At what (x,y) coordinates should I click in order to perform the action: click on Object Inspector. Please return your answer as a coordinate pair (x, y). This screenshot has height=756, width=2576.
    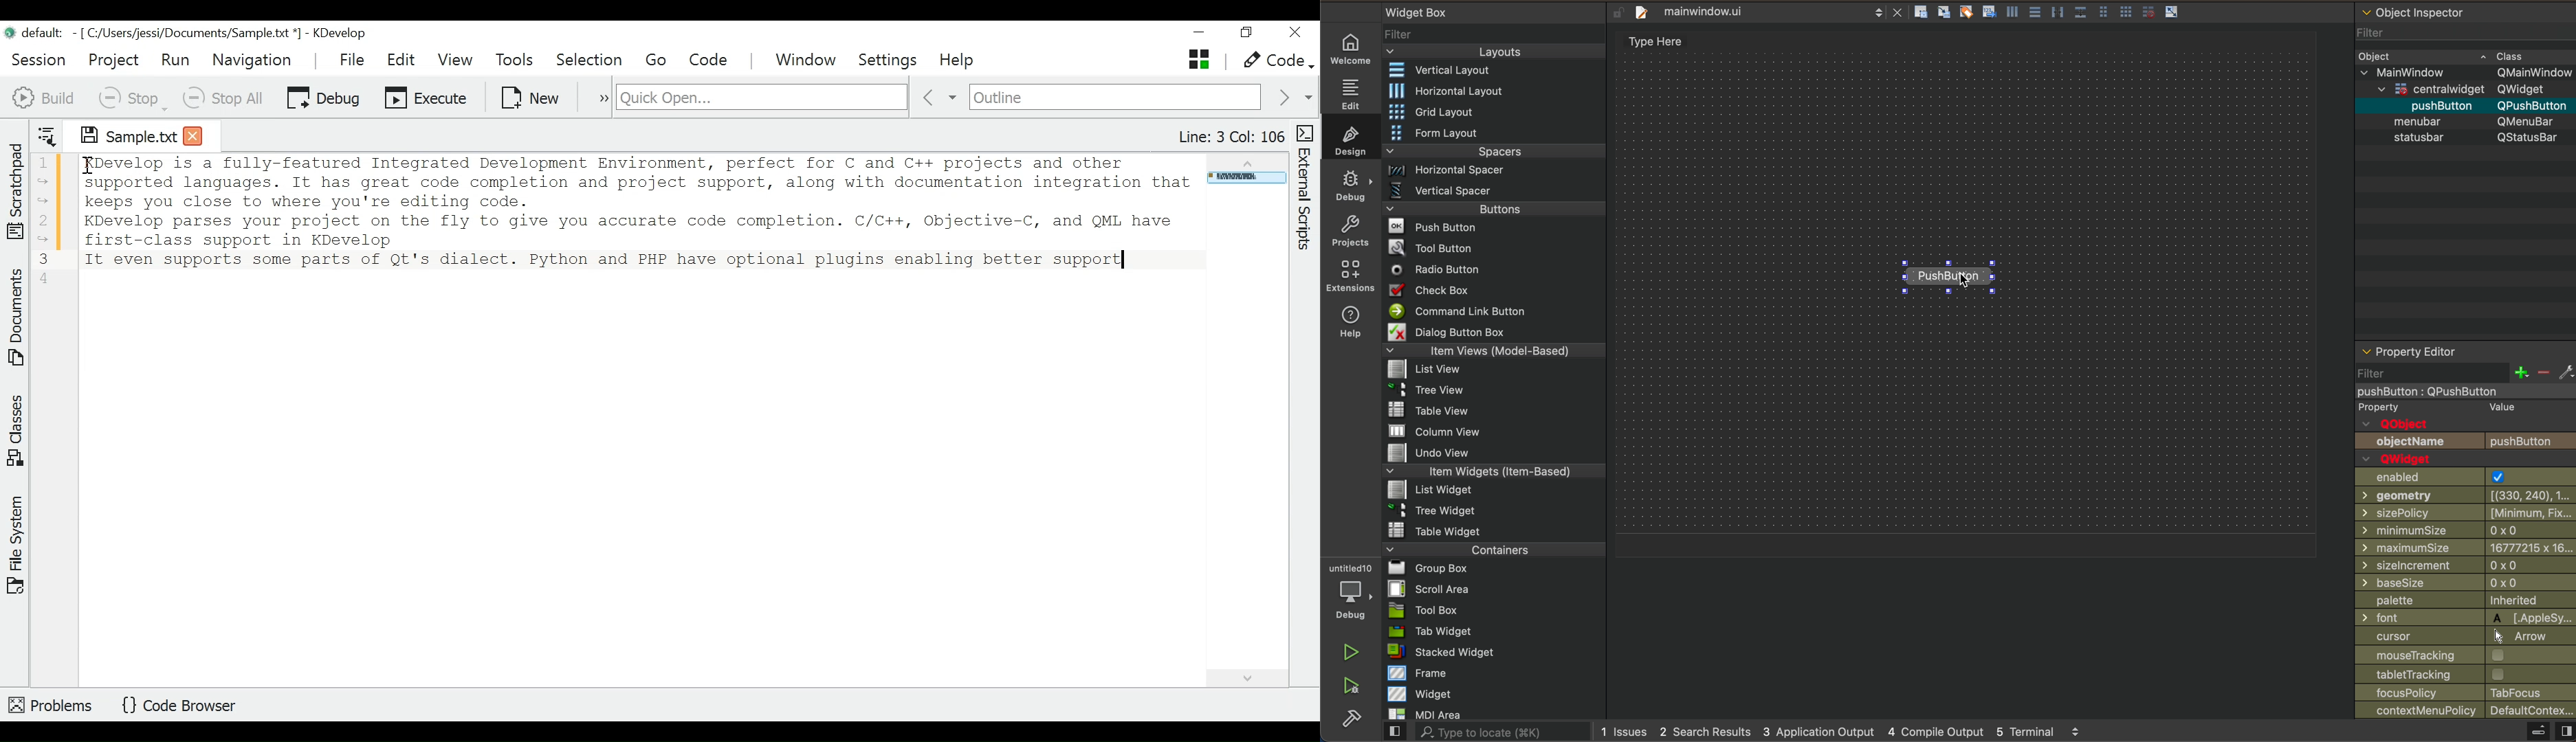
    Looking at the image, I should click on (2417, 10).